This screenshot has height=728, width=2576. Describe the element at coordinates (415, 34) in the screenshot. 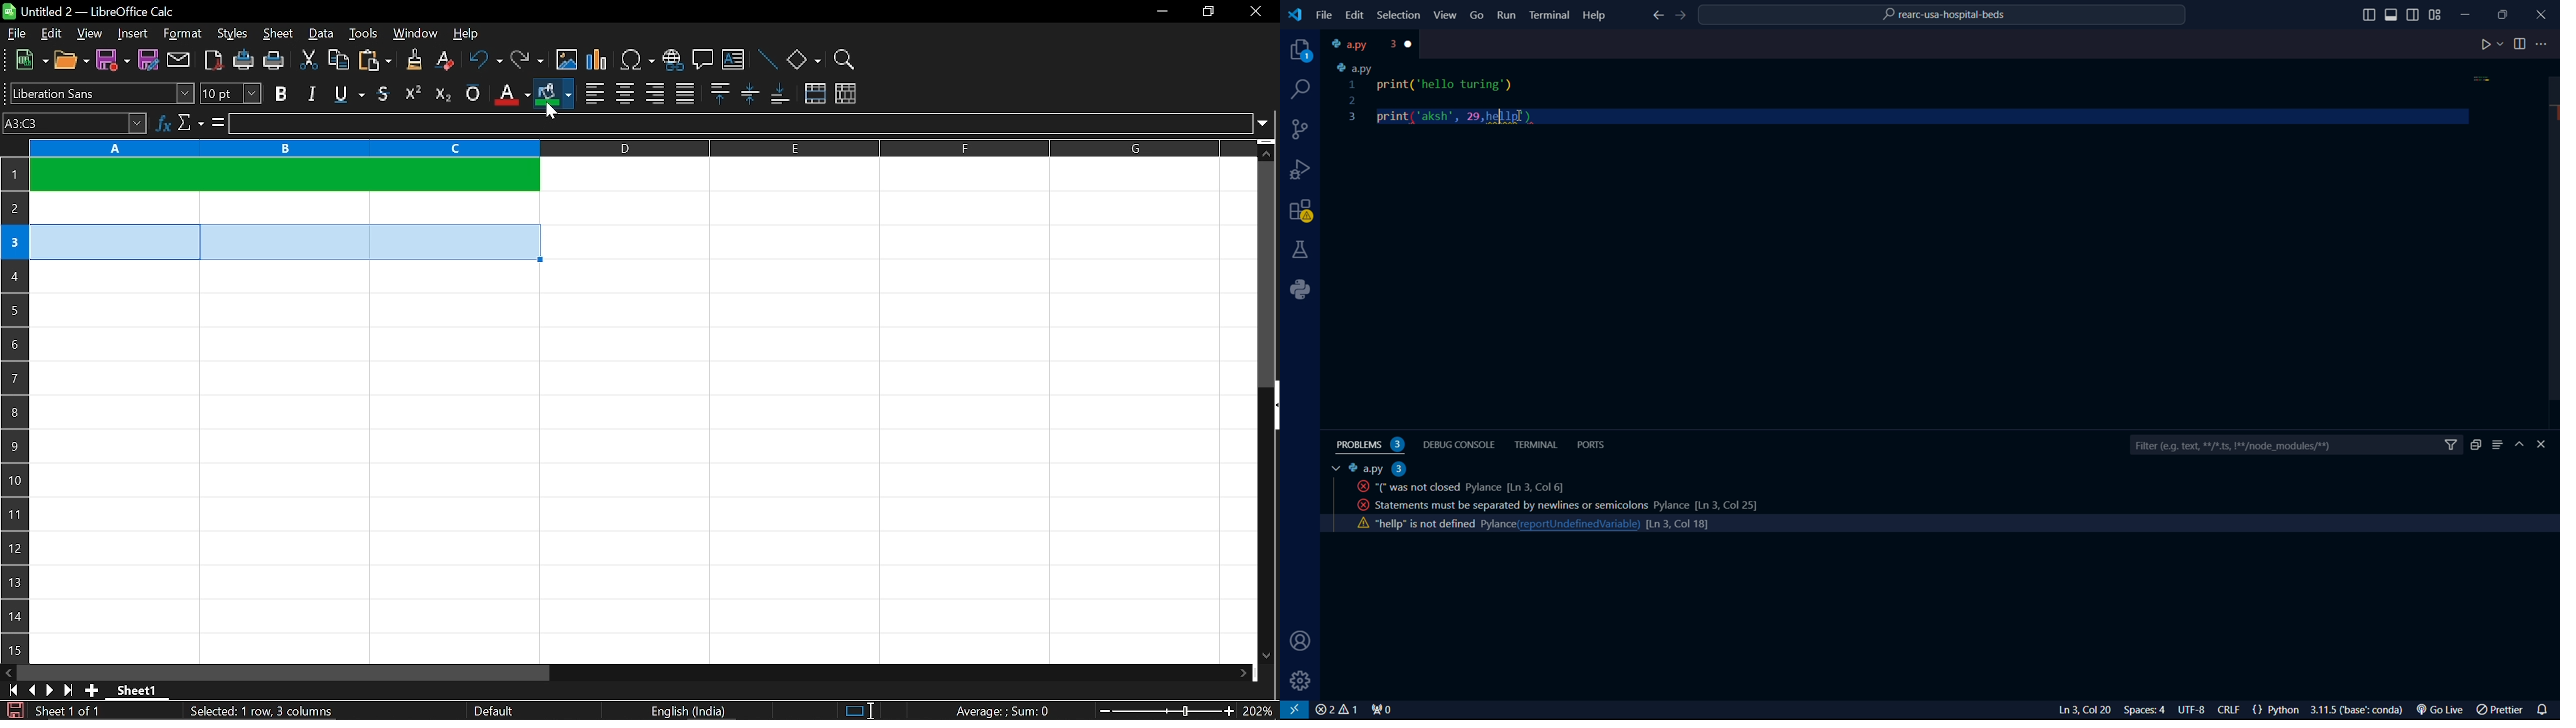

I see `window` at that location.